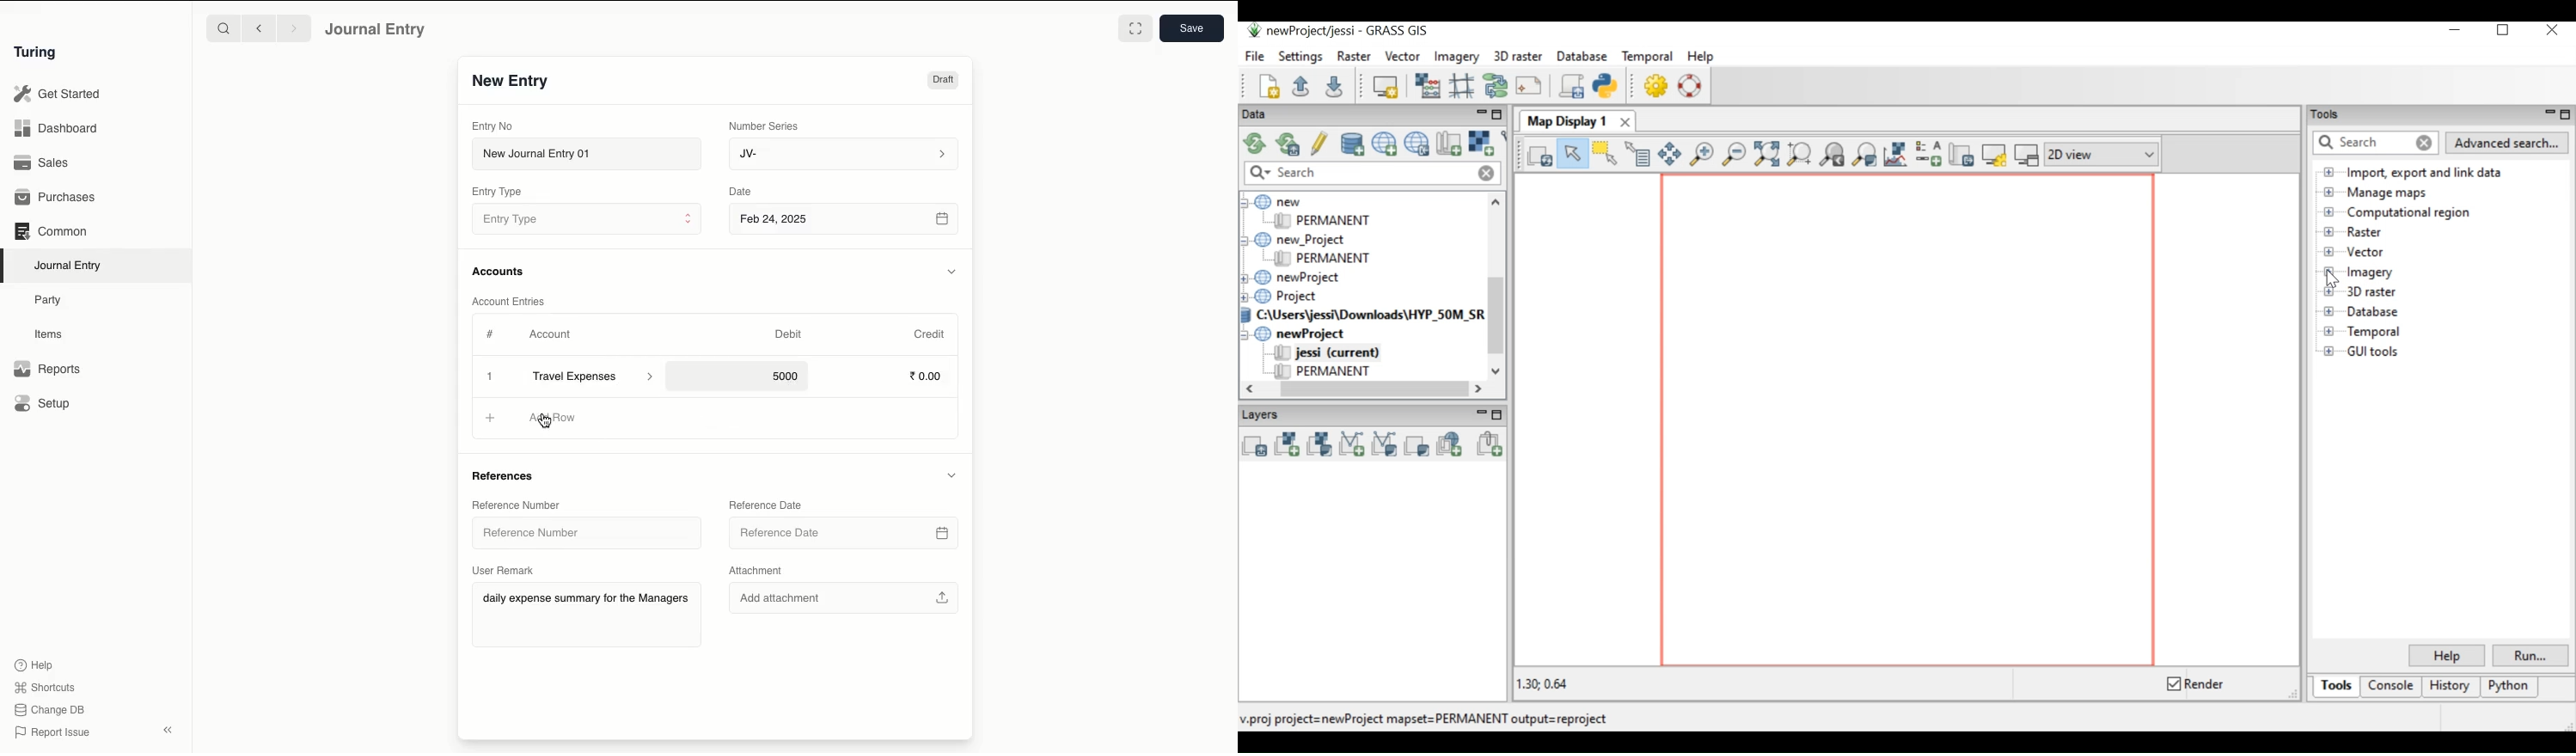 Image resolution: width=2576 pixels, height=756 pixels. Describe the element at coordinates (1313, 240) in the screenshot. I see `new_Project` at that location.